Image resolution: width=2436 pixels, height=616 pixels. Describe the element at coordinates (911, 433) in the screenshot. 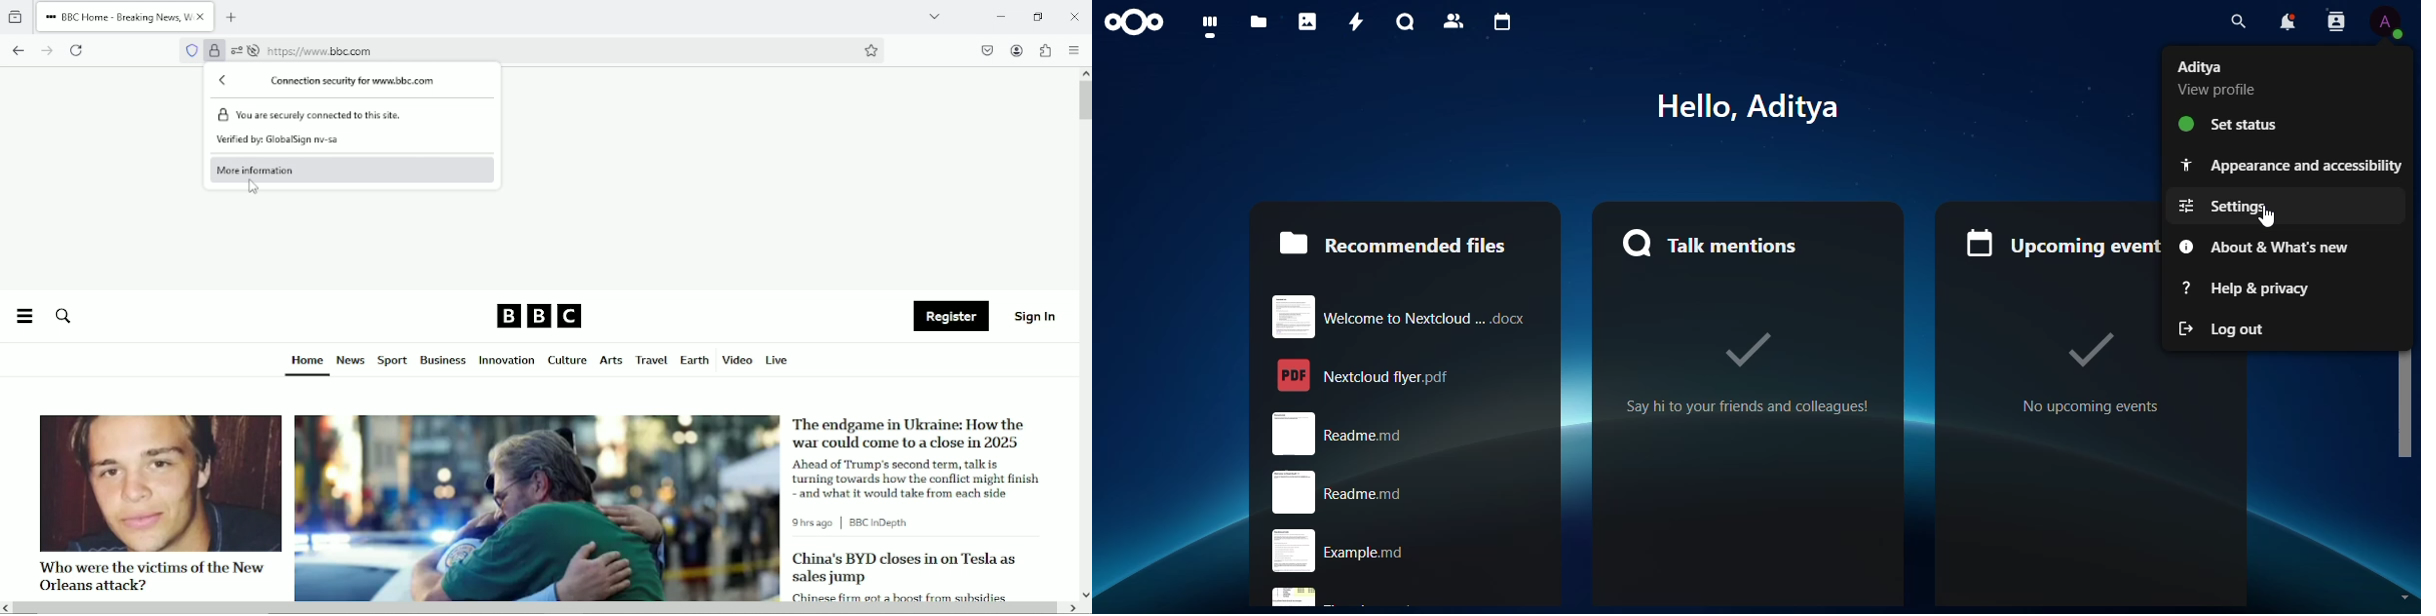

I see `The endgame in Ukraine: How the war could come to a close in 2025` at that location.